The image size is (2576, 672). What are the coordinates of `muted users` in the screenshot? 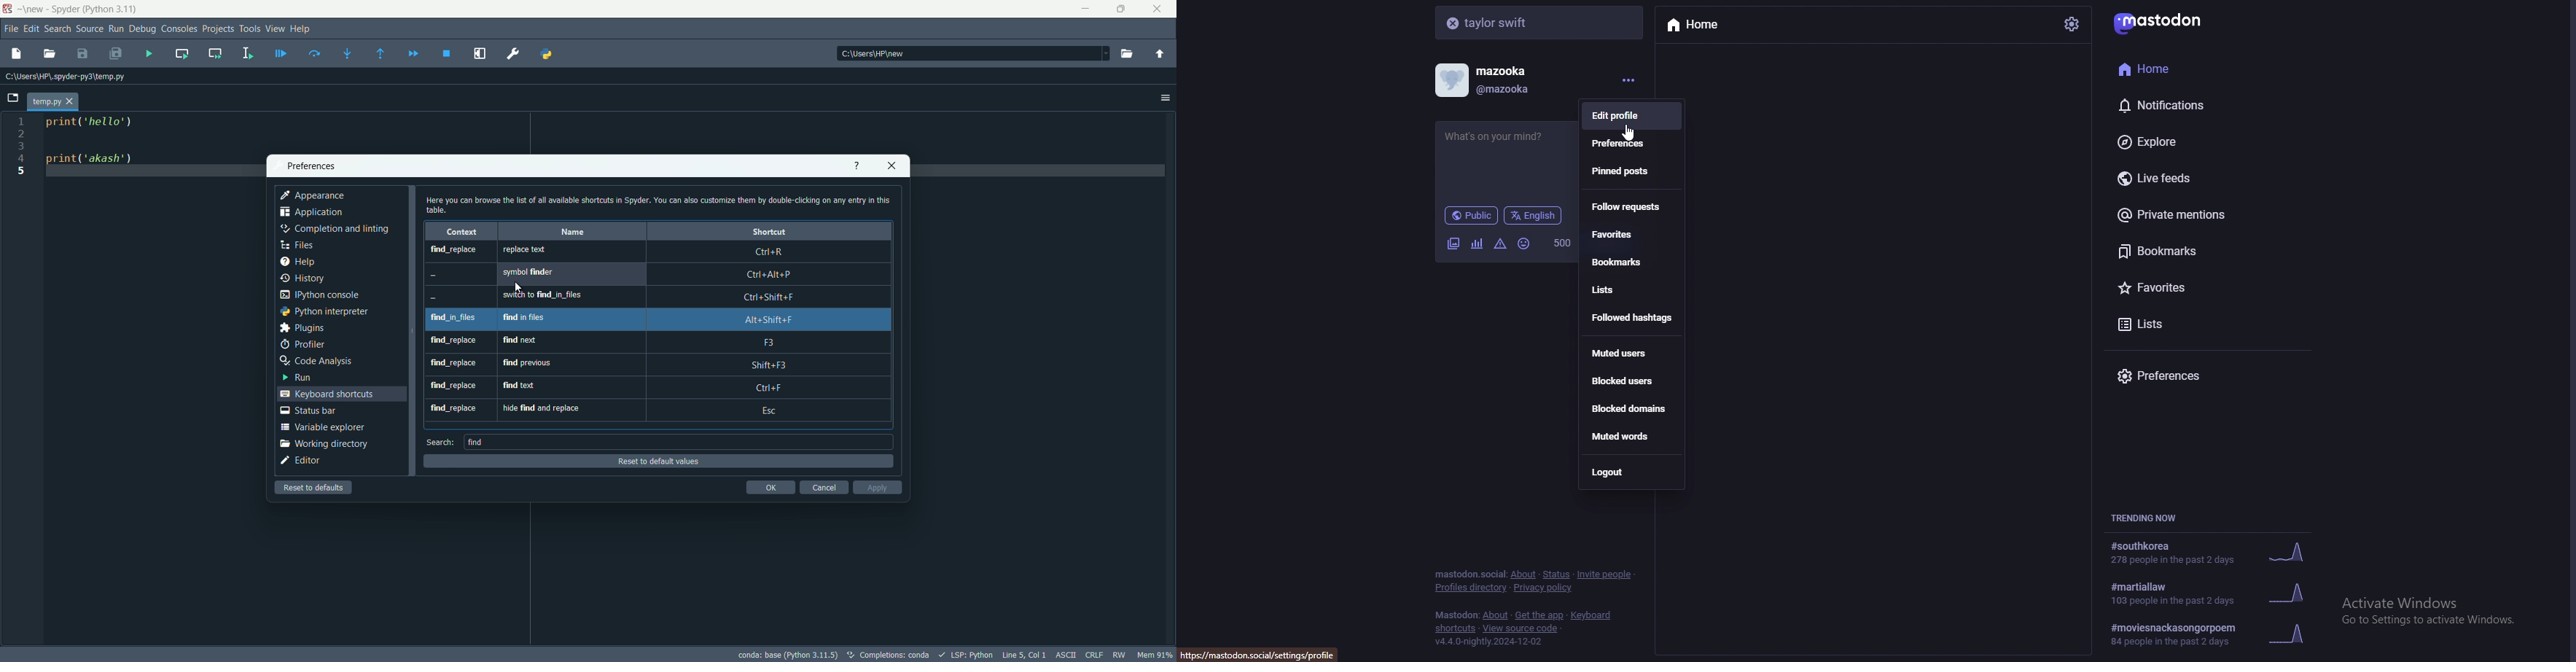 It's located at (1633, 354).